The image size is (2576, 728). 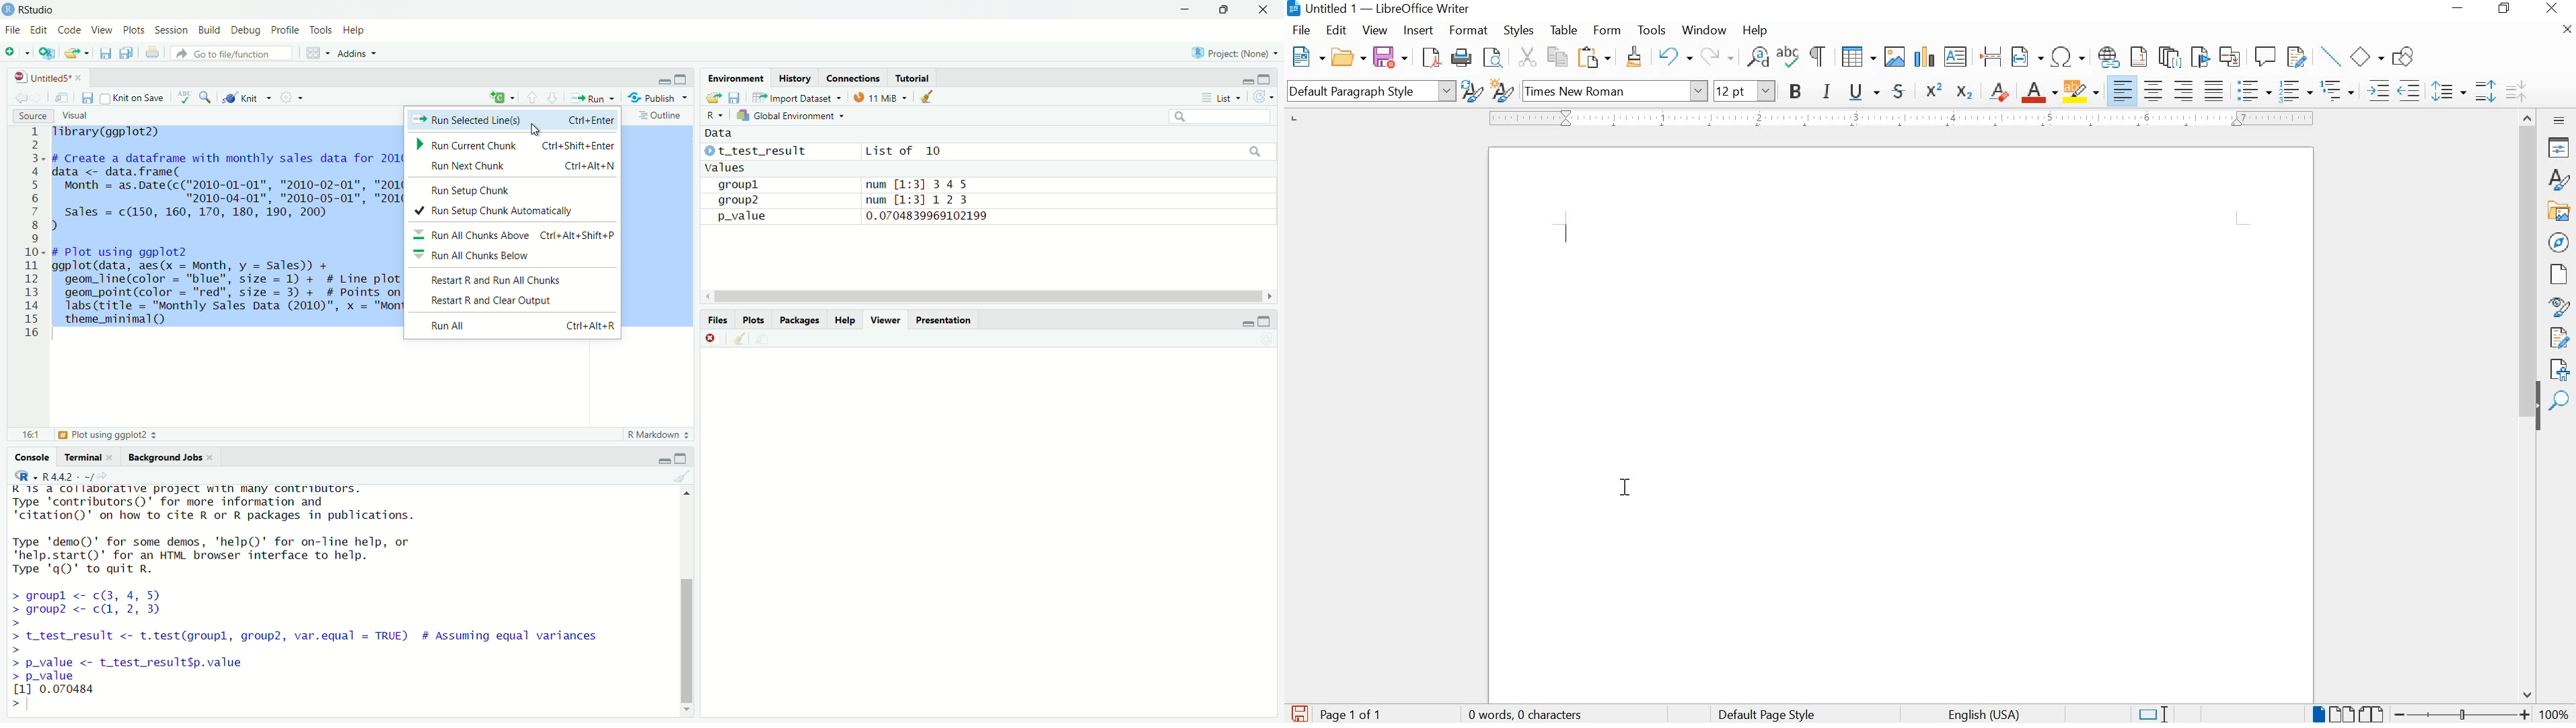 What do you see at coordinates (1864, 92) in the screenshot?
I see `UNDERLINE` at bounding box center [1864, 92].